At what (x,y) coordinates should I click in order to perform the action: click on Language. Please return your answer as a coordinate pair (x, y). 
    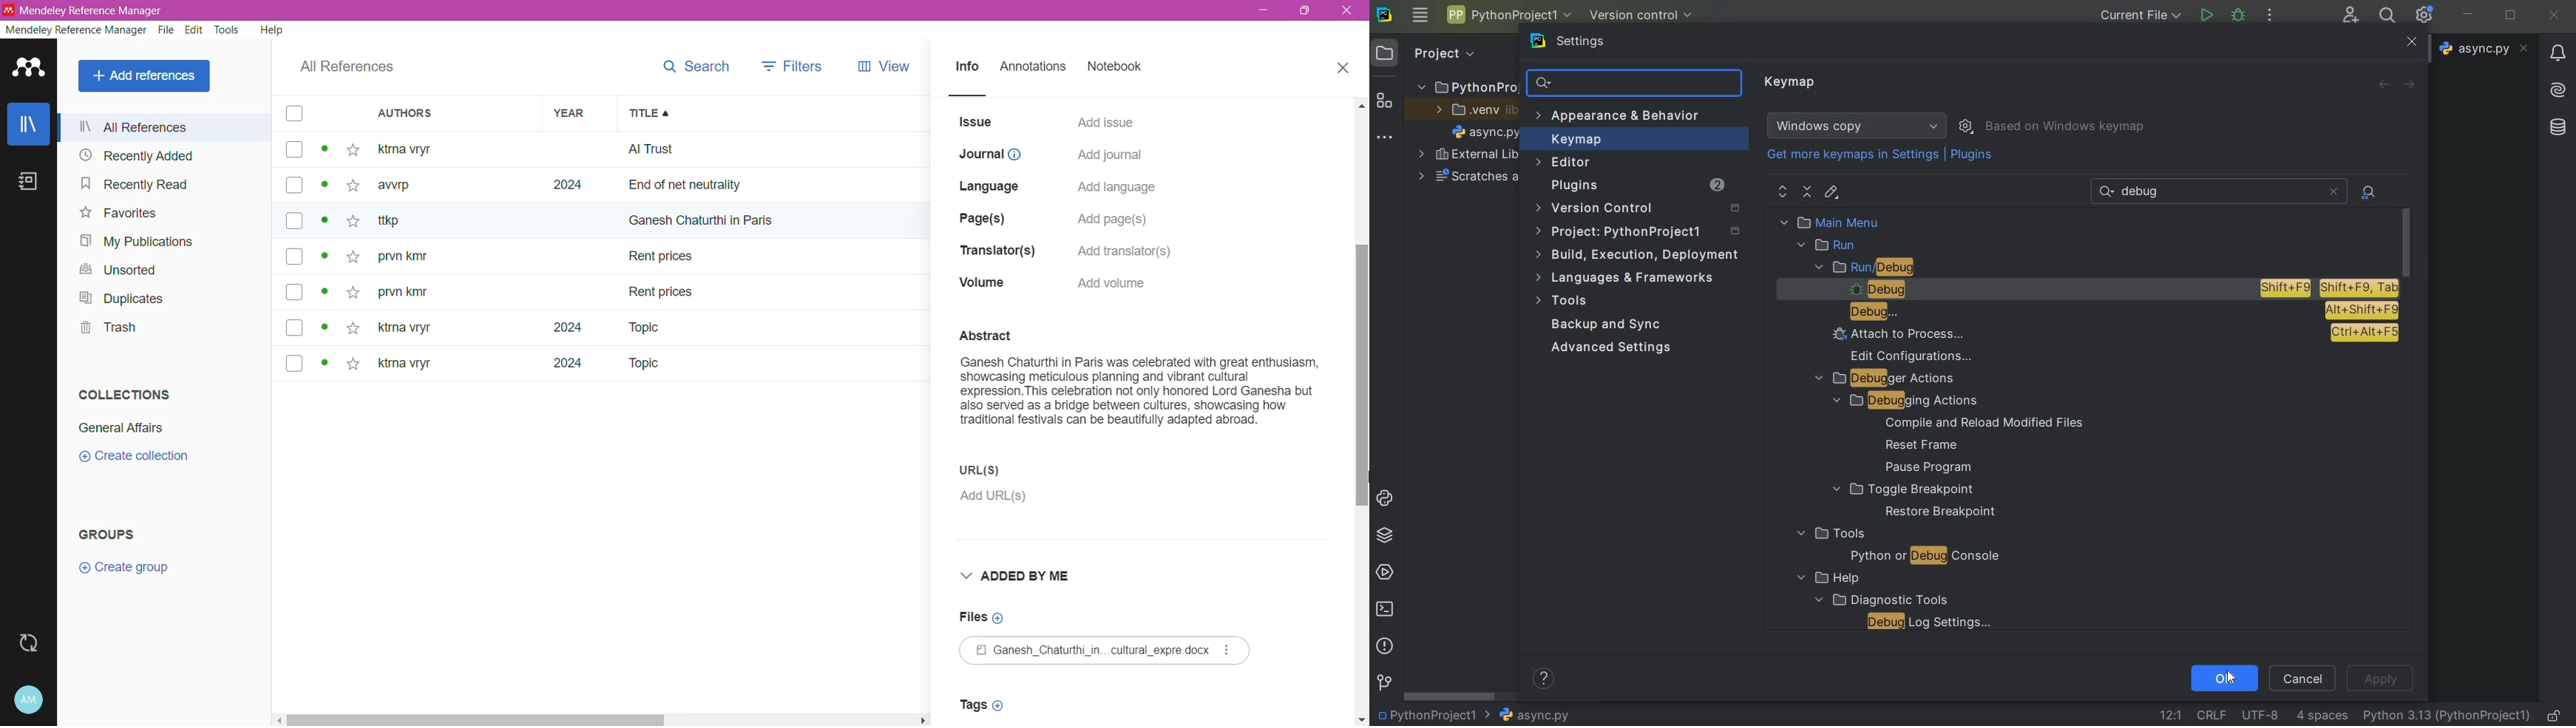
    Looking at the image, I should click on (993, 184).